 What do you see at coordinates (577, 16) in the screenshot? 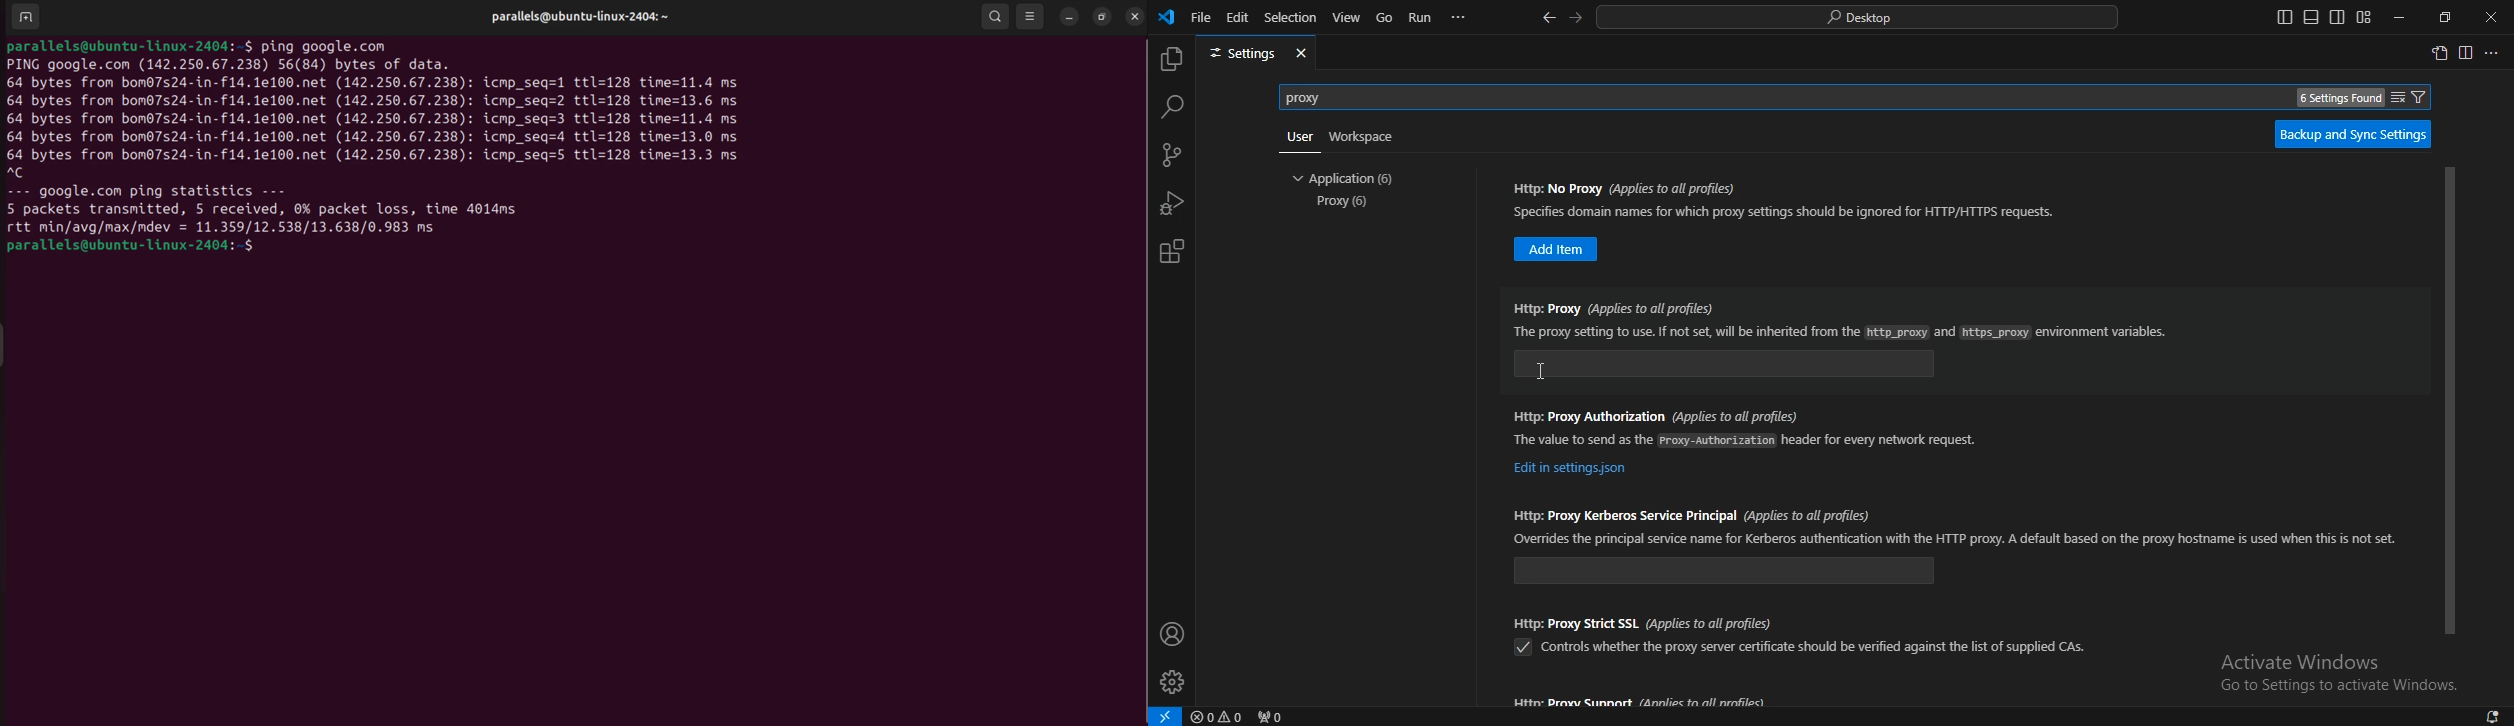
I see `user profile` at bounding box center [577, 16].